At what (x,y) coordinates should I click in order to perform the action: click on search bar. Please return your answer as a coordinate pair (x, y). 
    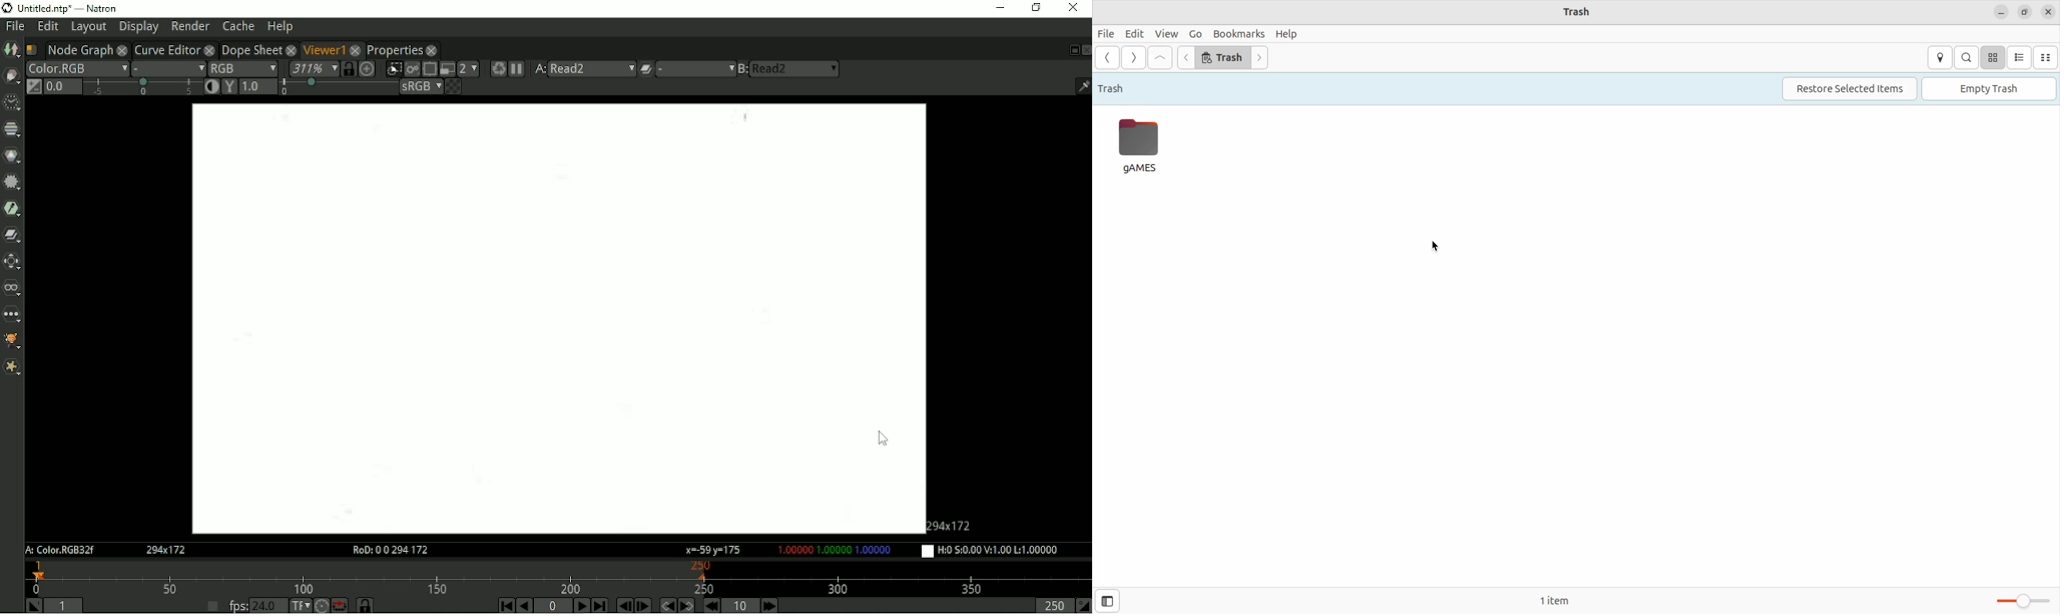
    Looking at the image, I should click on (1968, 58).